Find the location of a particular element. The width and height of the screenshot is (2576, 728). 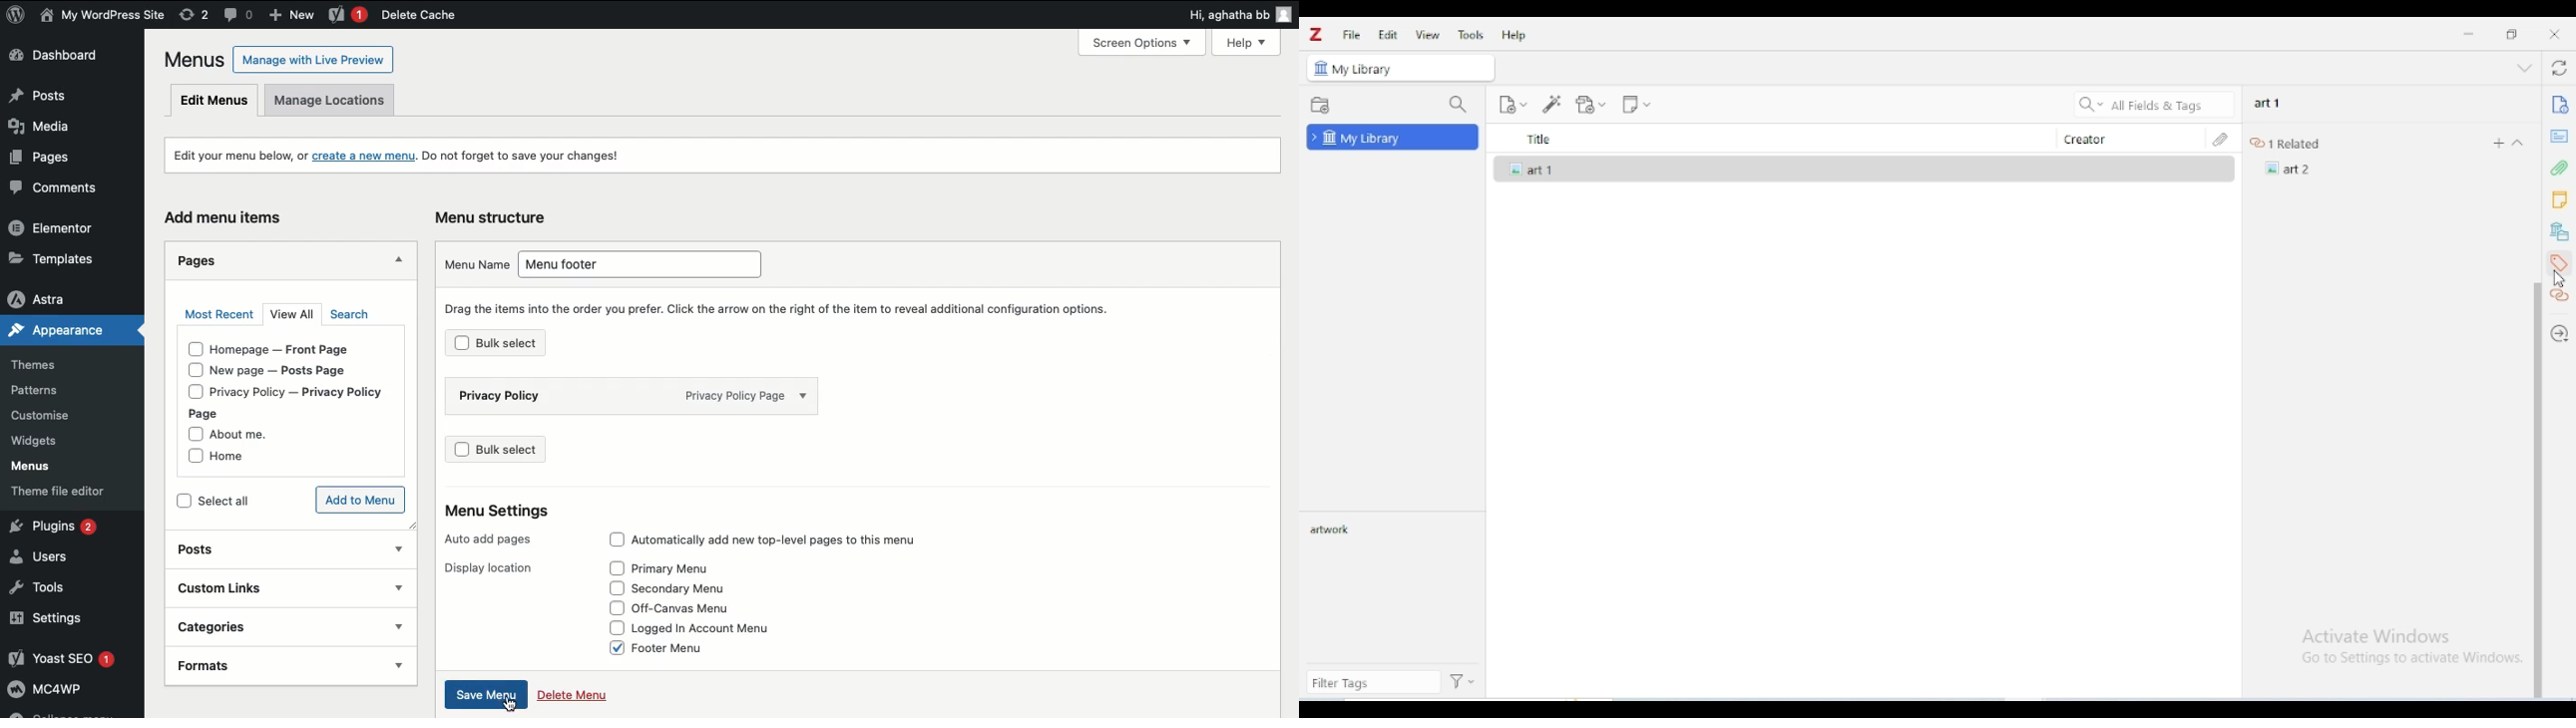

libraries and collections is located at coordinates (2560, 232).